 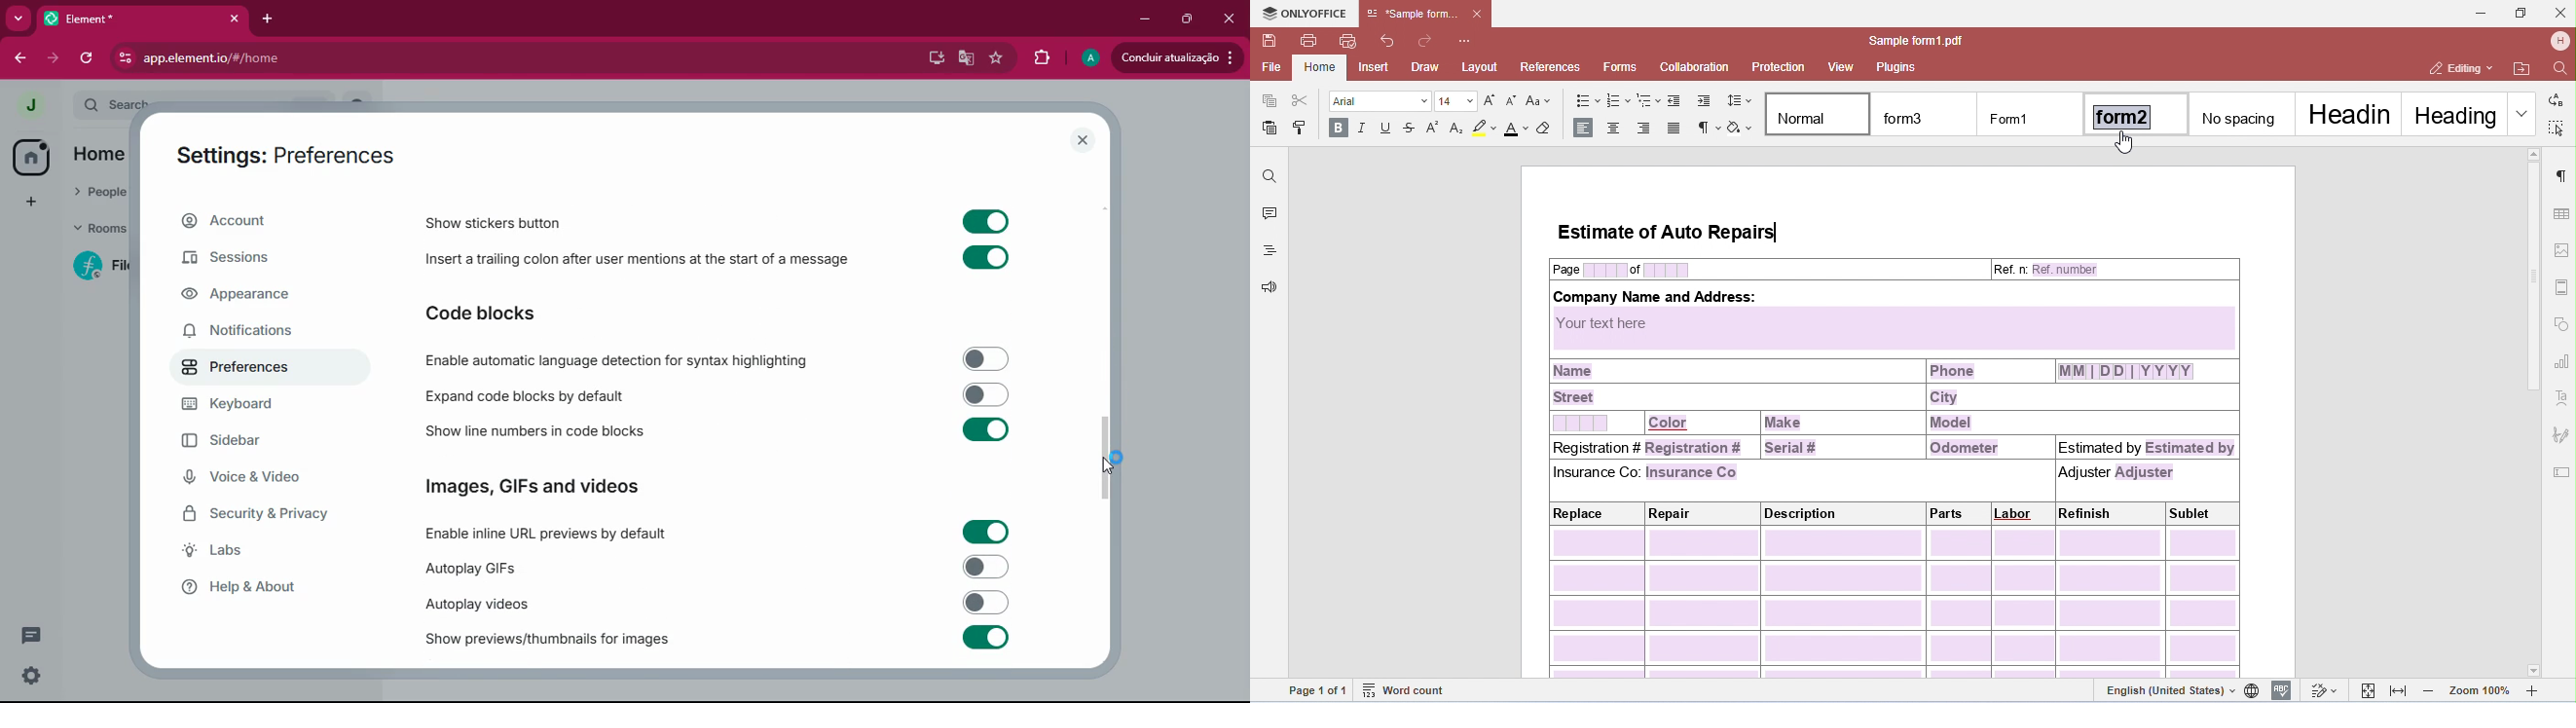 I want to click on Toggle on, so click(x=988, y=220).